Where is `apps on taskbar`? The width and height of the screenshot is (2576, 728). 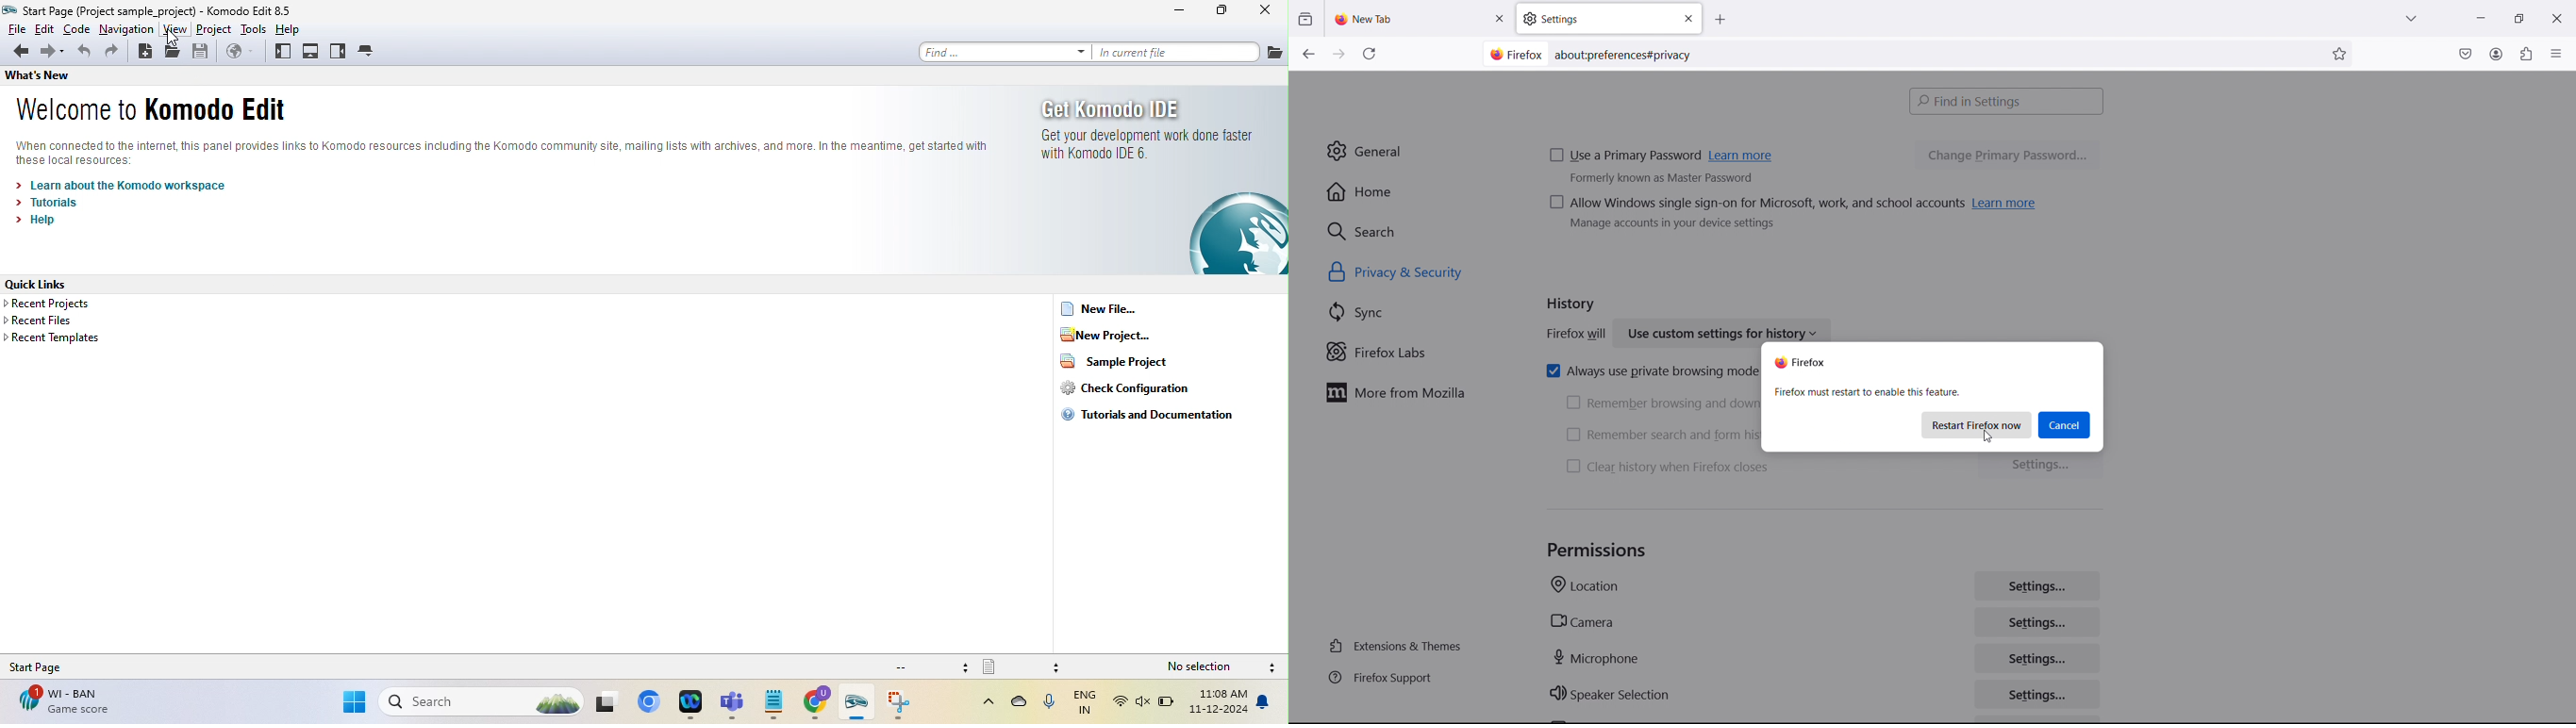
apps on taskbar is located at coordinates (774, 703).